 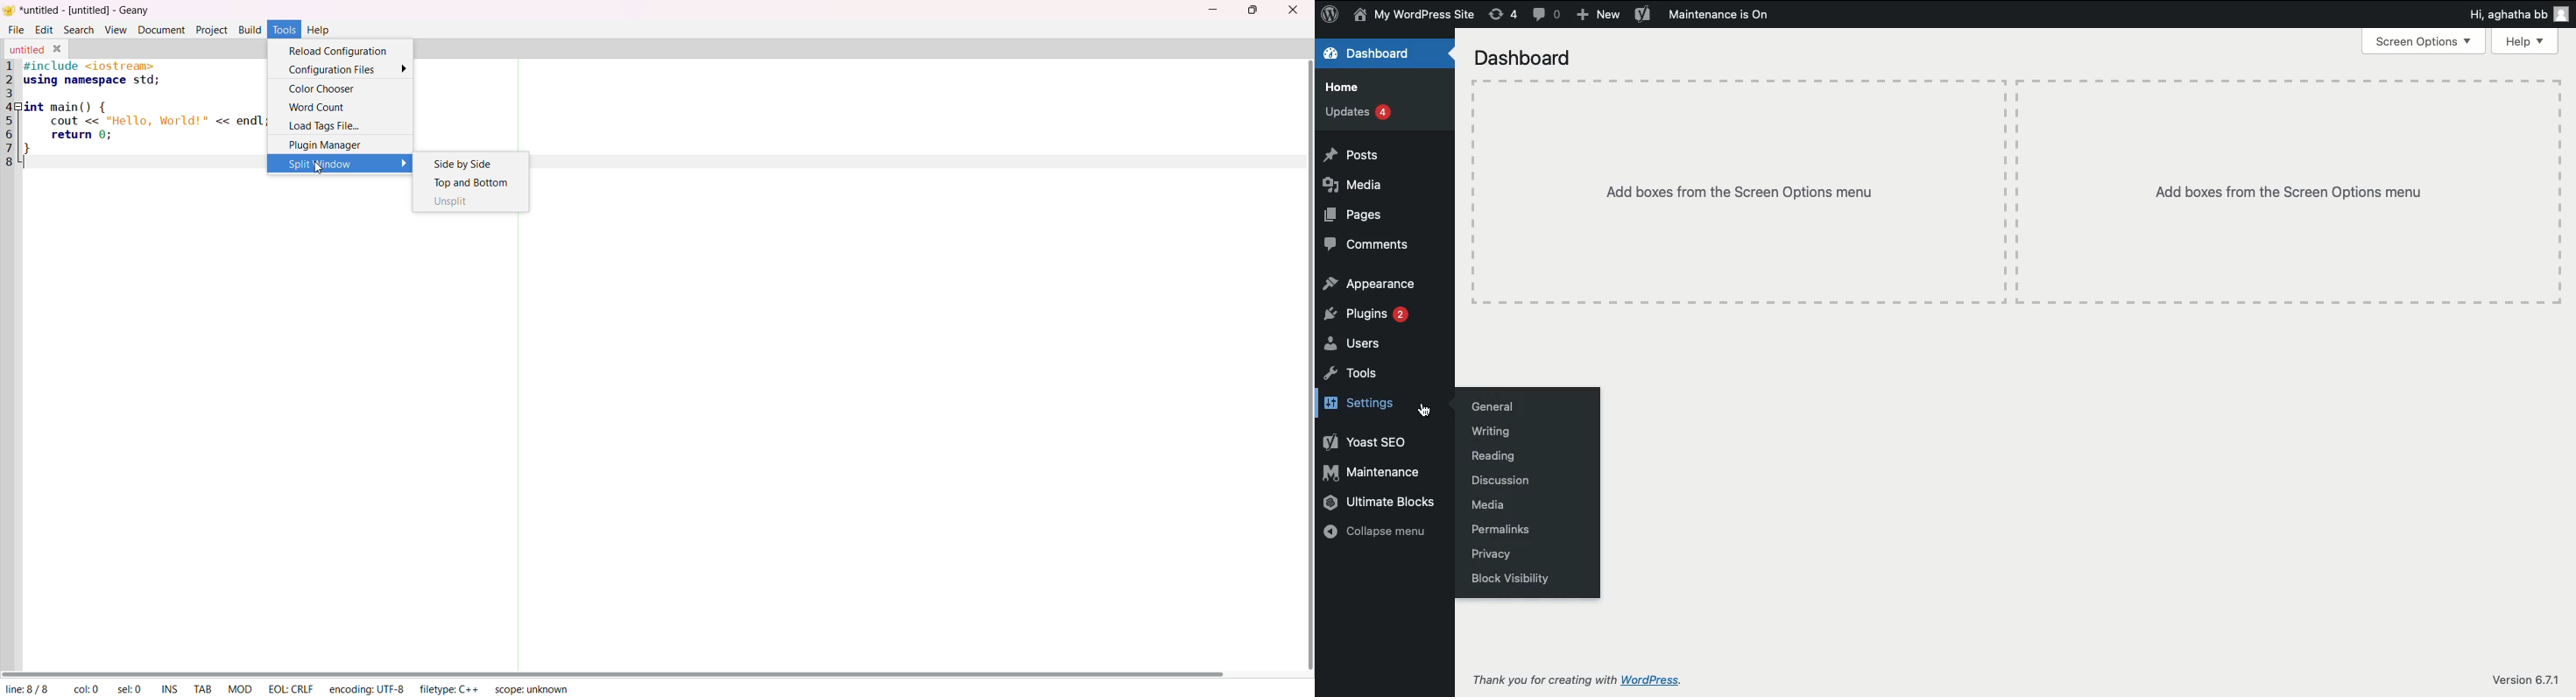 What do you see at coordinates (1361, 404) in the screenshot?
I see `settings` at bounding box center [1361, 404].